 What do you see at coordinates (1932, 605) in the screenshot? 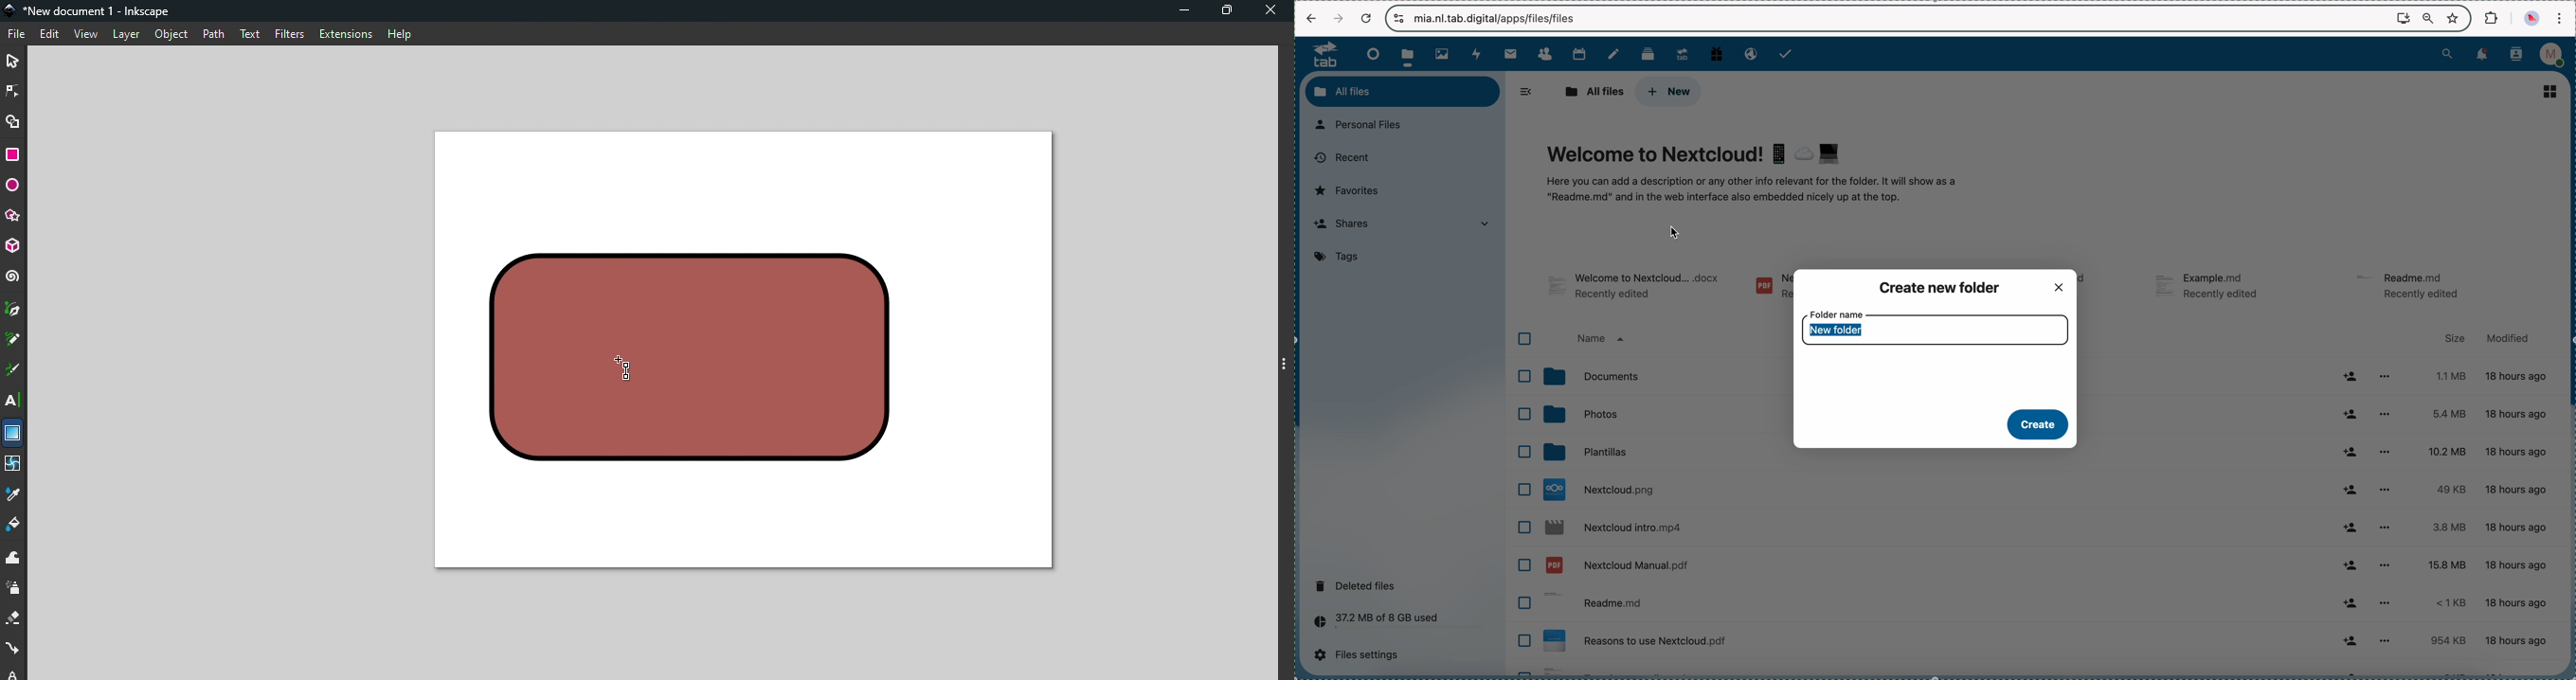
I see `readme file` at bounding box center [1932, 605].